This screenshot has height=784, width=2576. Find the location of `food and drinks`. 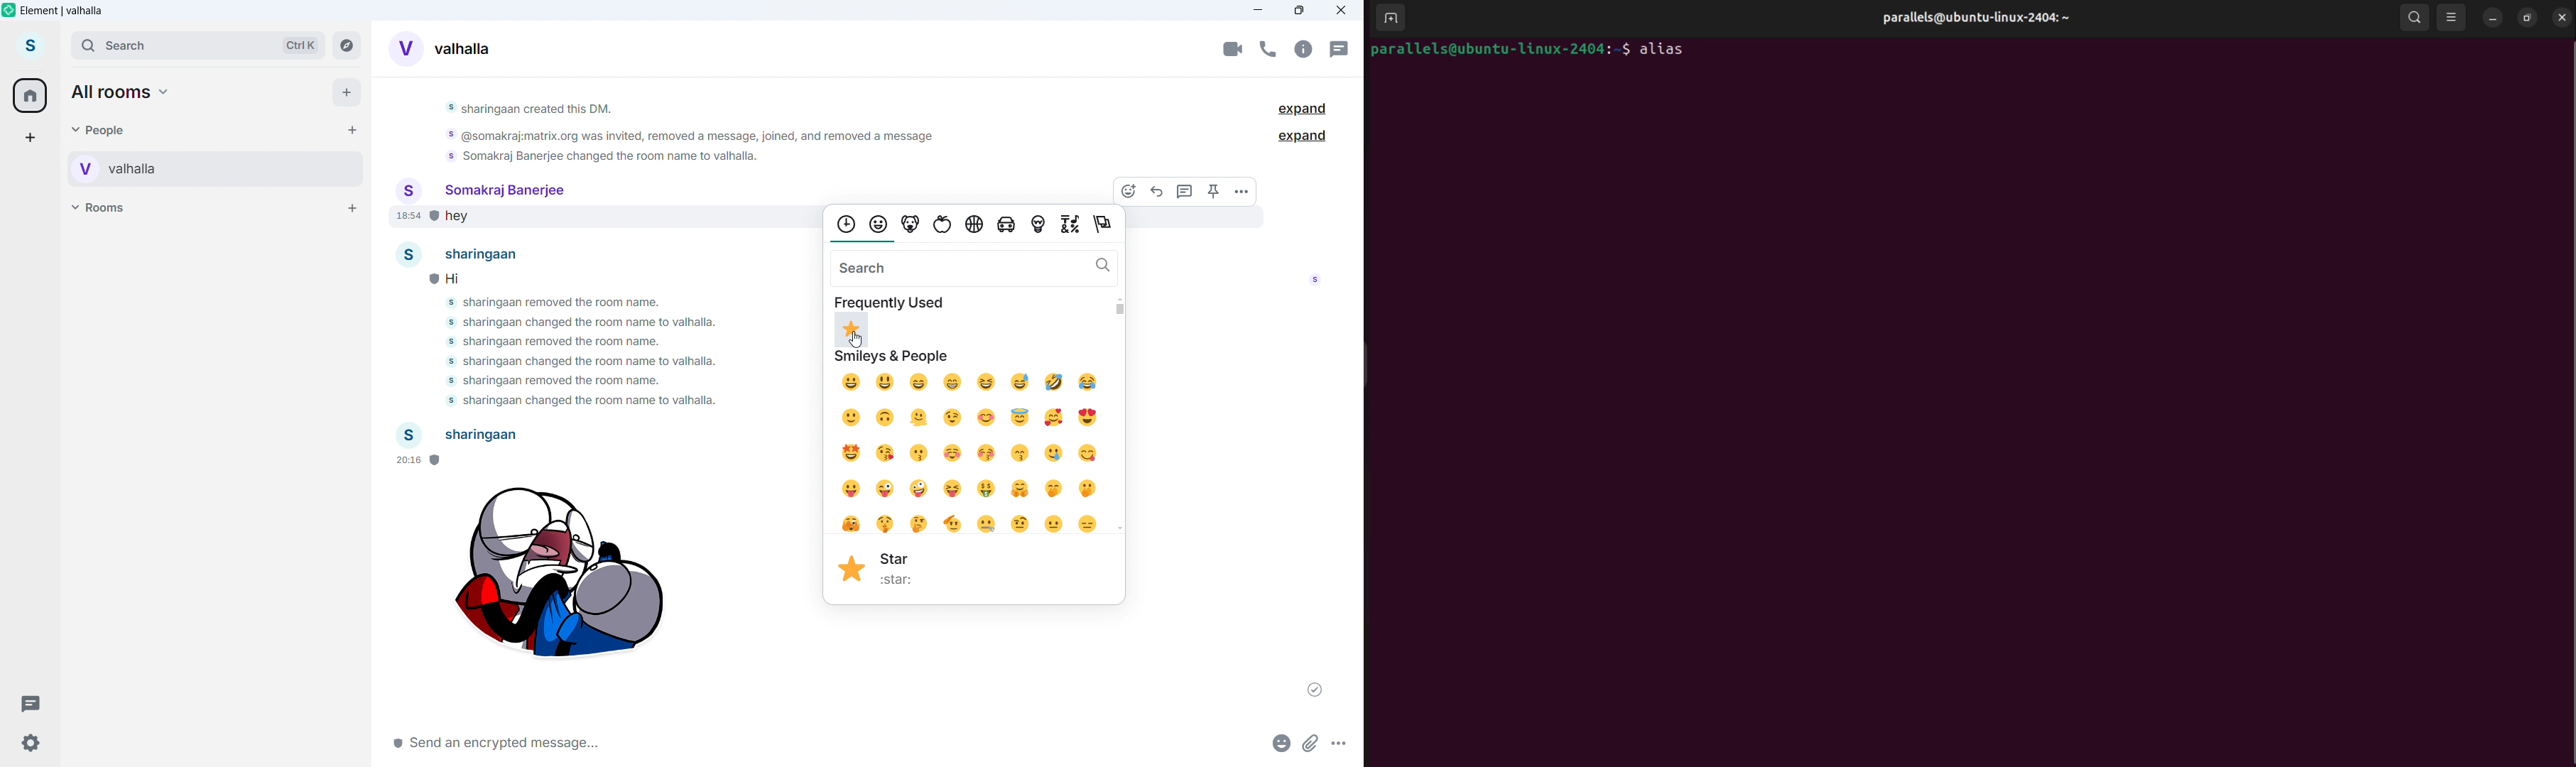

food and drinks is located at coordinates (944, 225).